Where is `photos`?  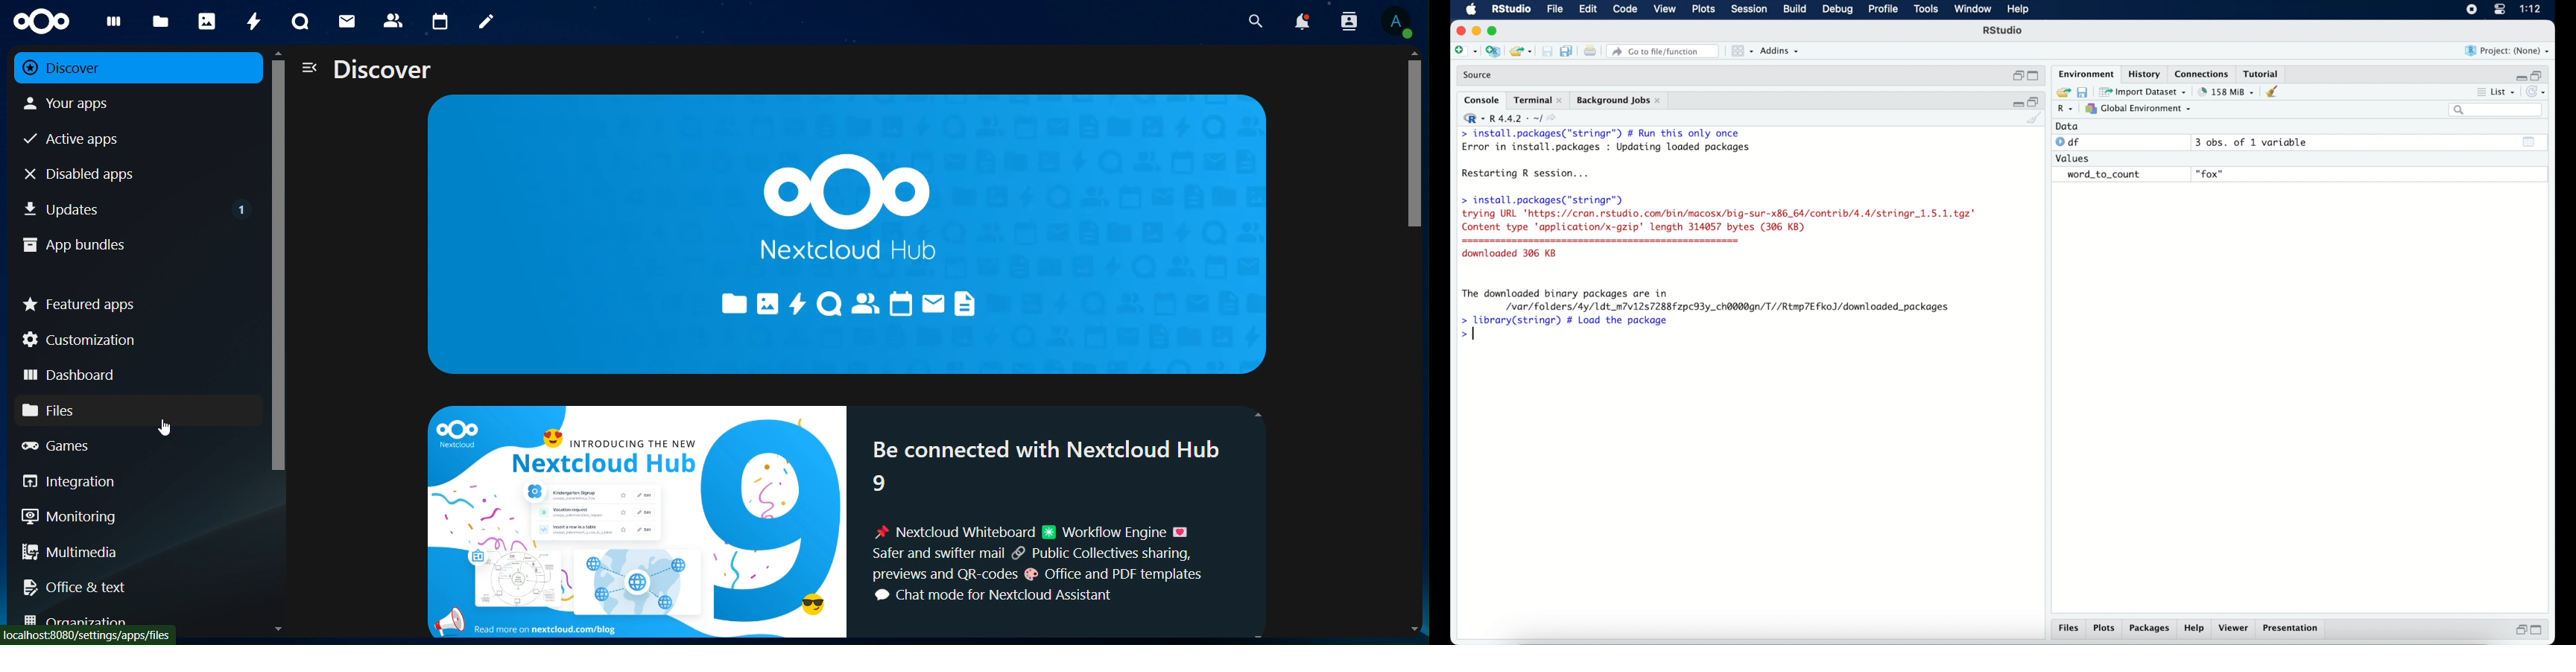
photos is located at coordinates (206, 20).